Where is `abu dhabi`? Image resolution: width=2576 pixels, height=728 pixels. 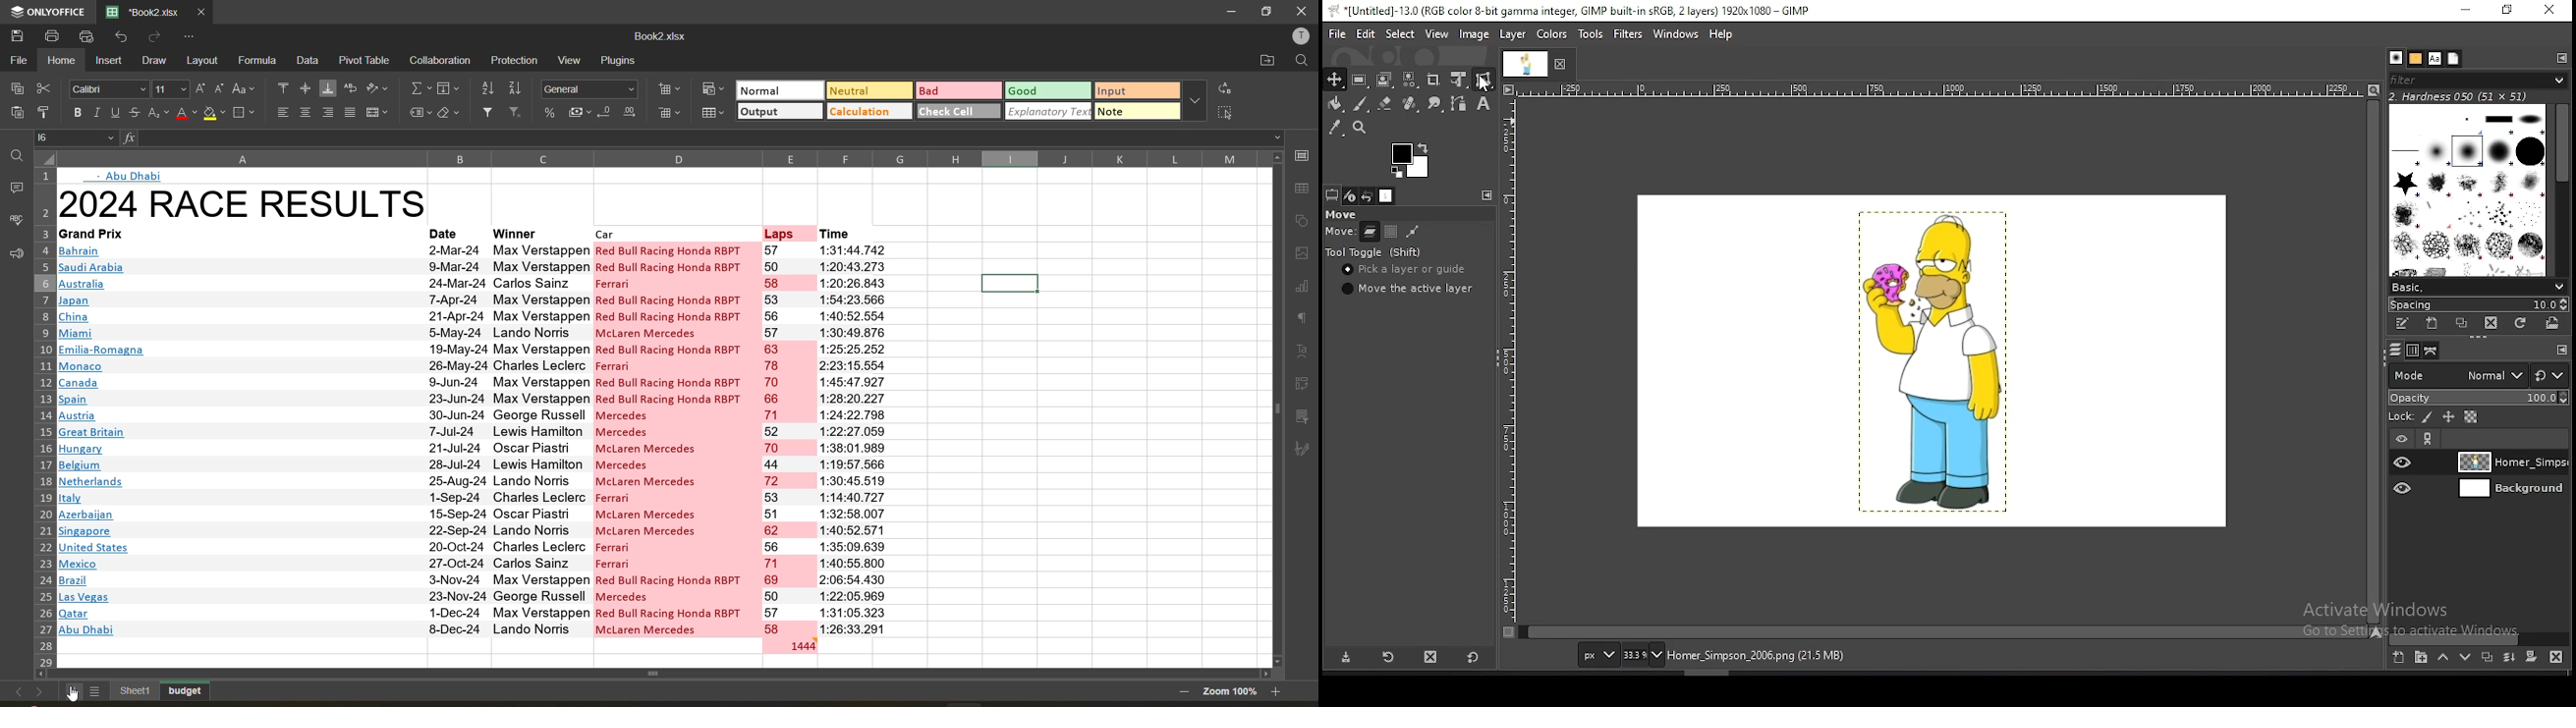
abu dhabi is located at coordinates (125, 175).